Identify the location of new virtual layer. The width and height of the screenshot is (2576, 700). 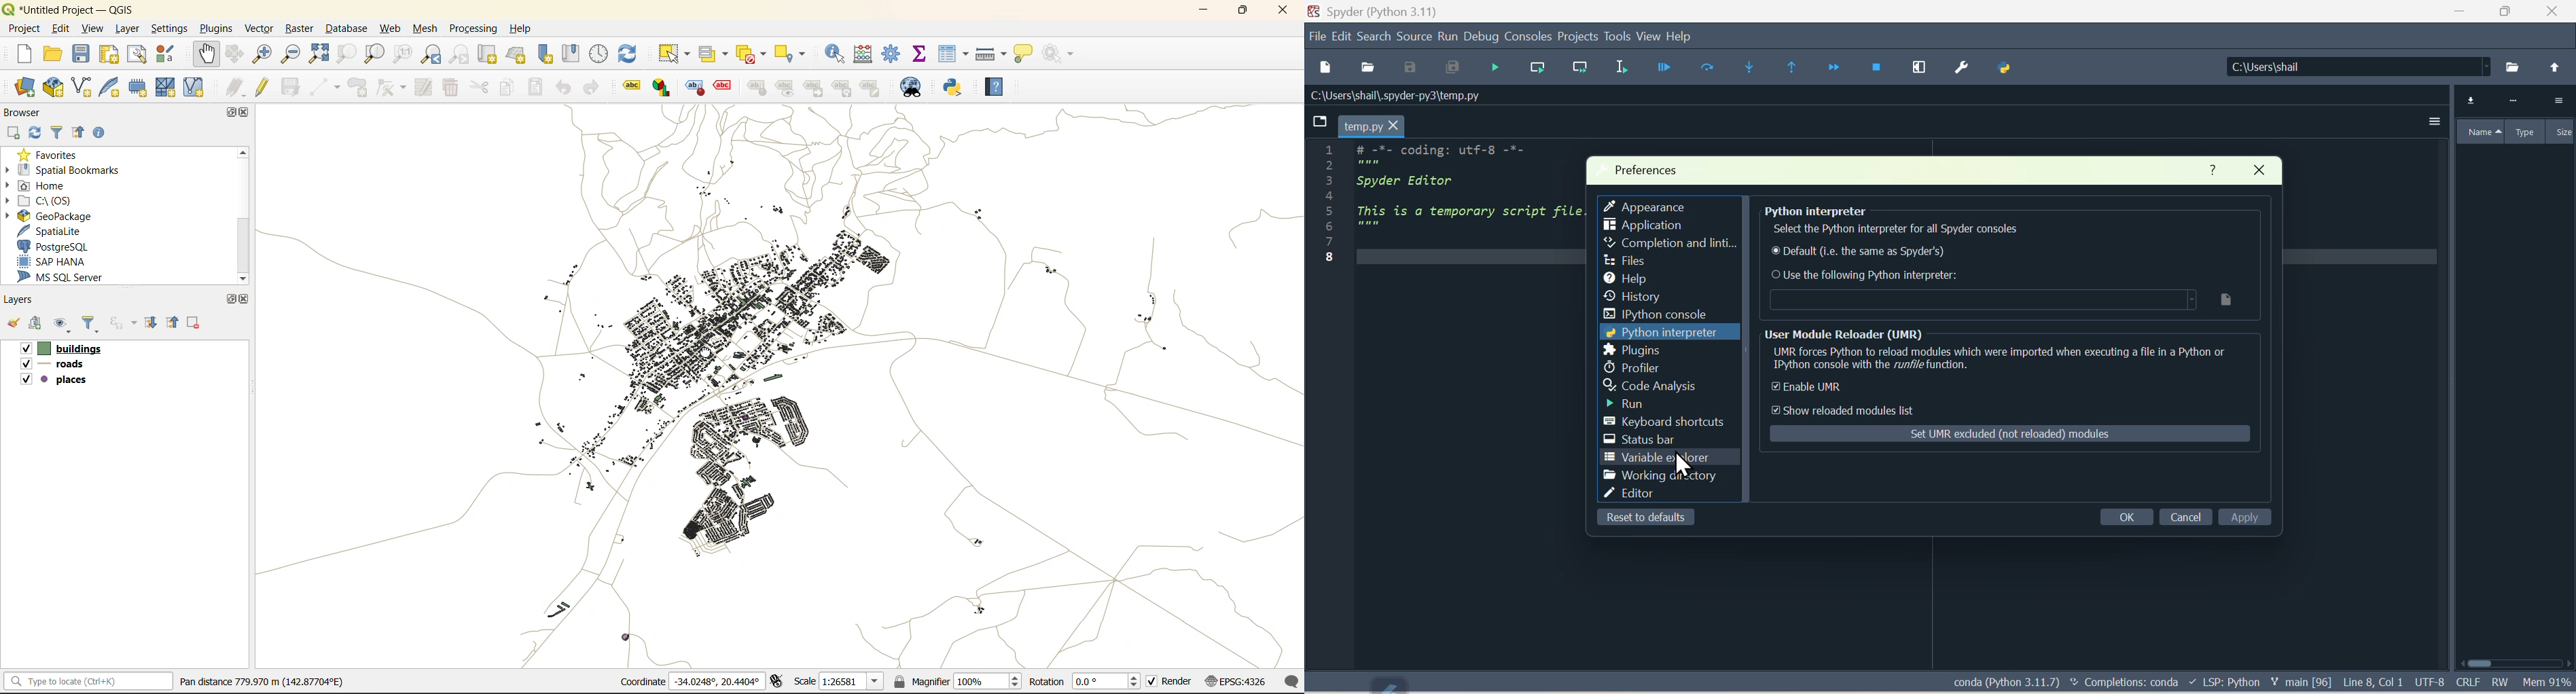
(196, 86).